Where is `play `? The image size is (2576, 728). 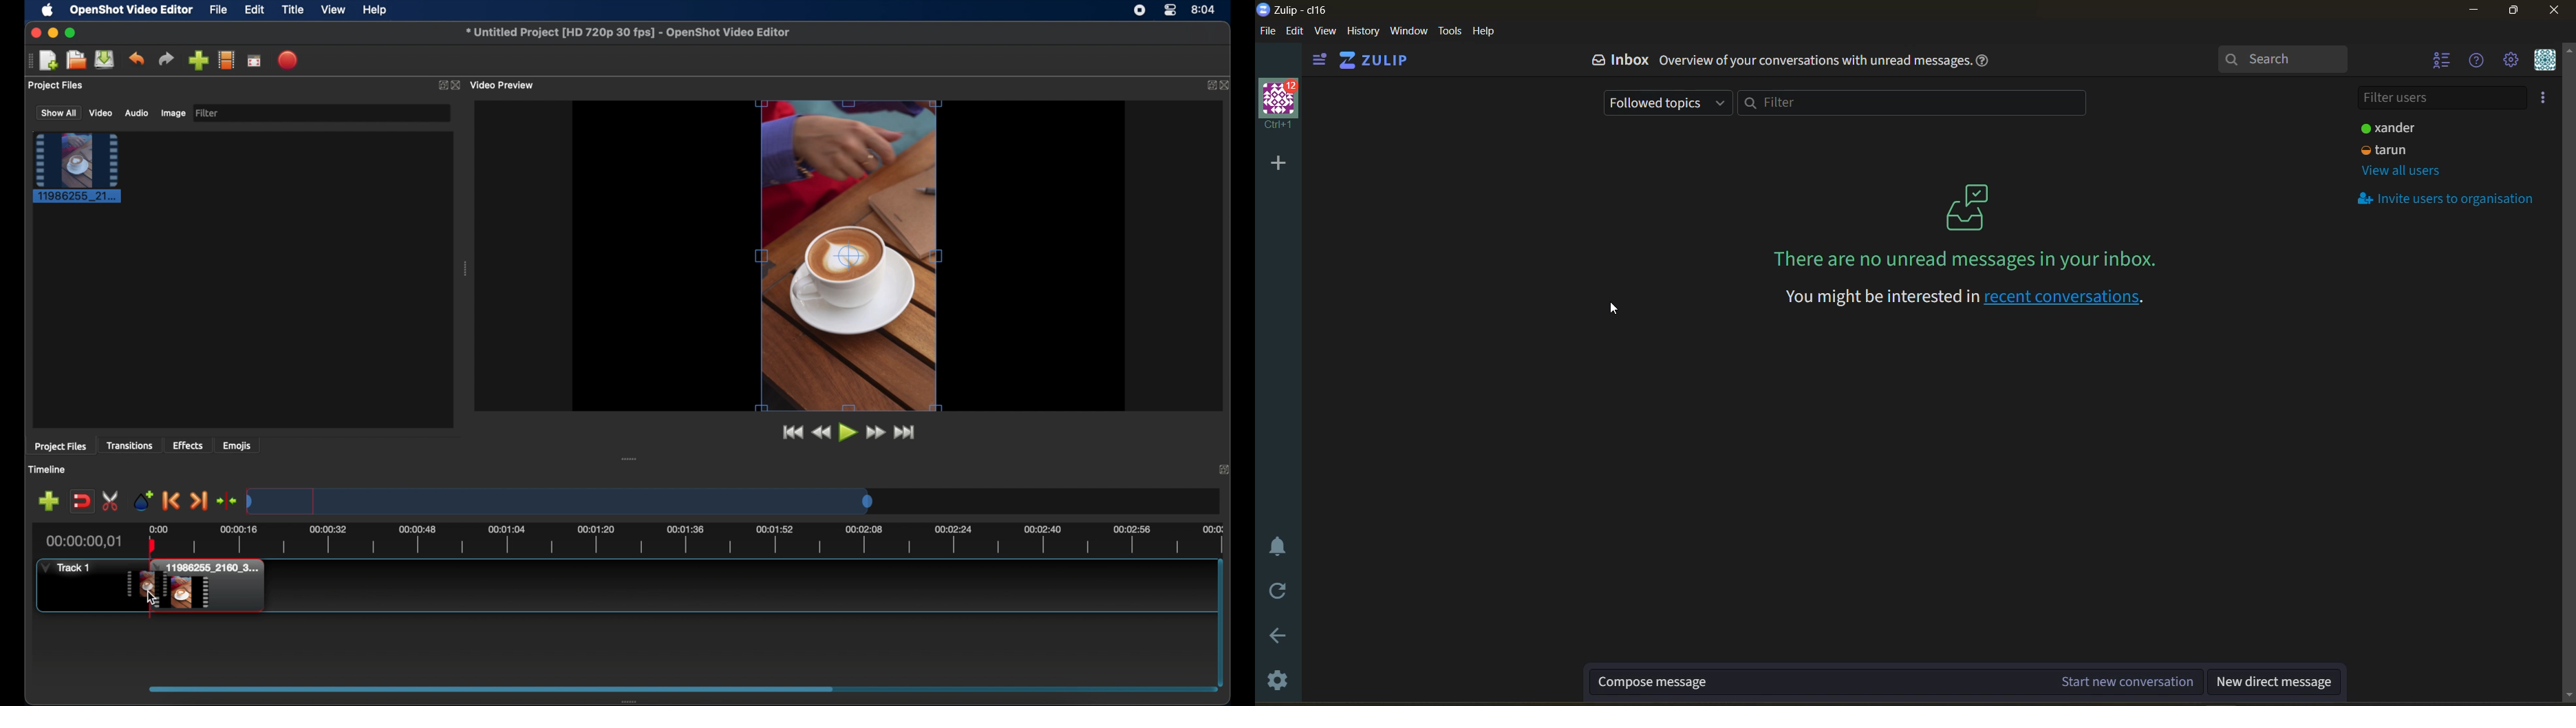
play  is located at coordinates (846, 432).